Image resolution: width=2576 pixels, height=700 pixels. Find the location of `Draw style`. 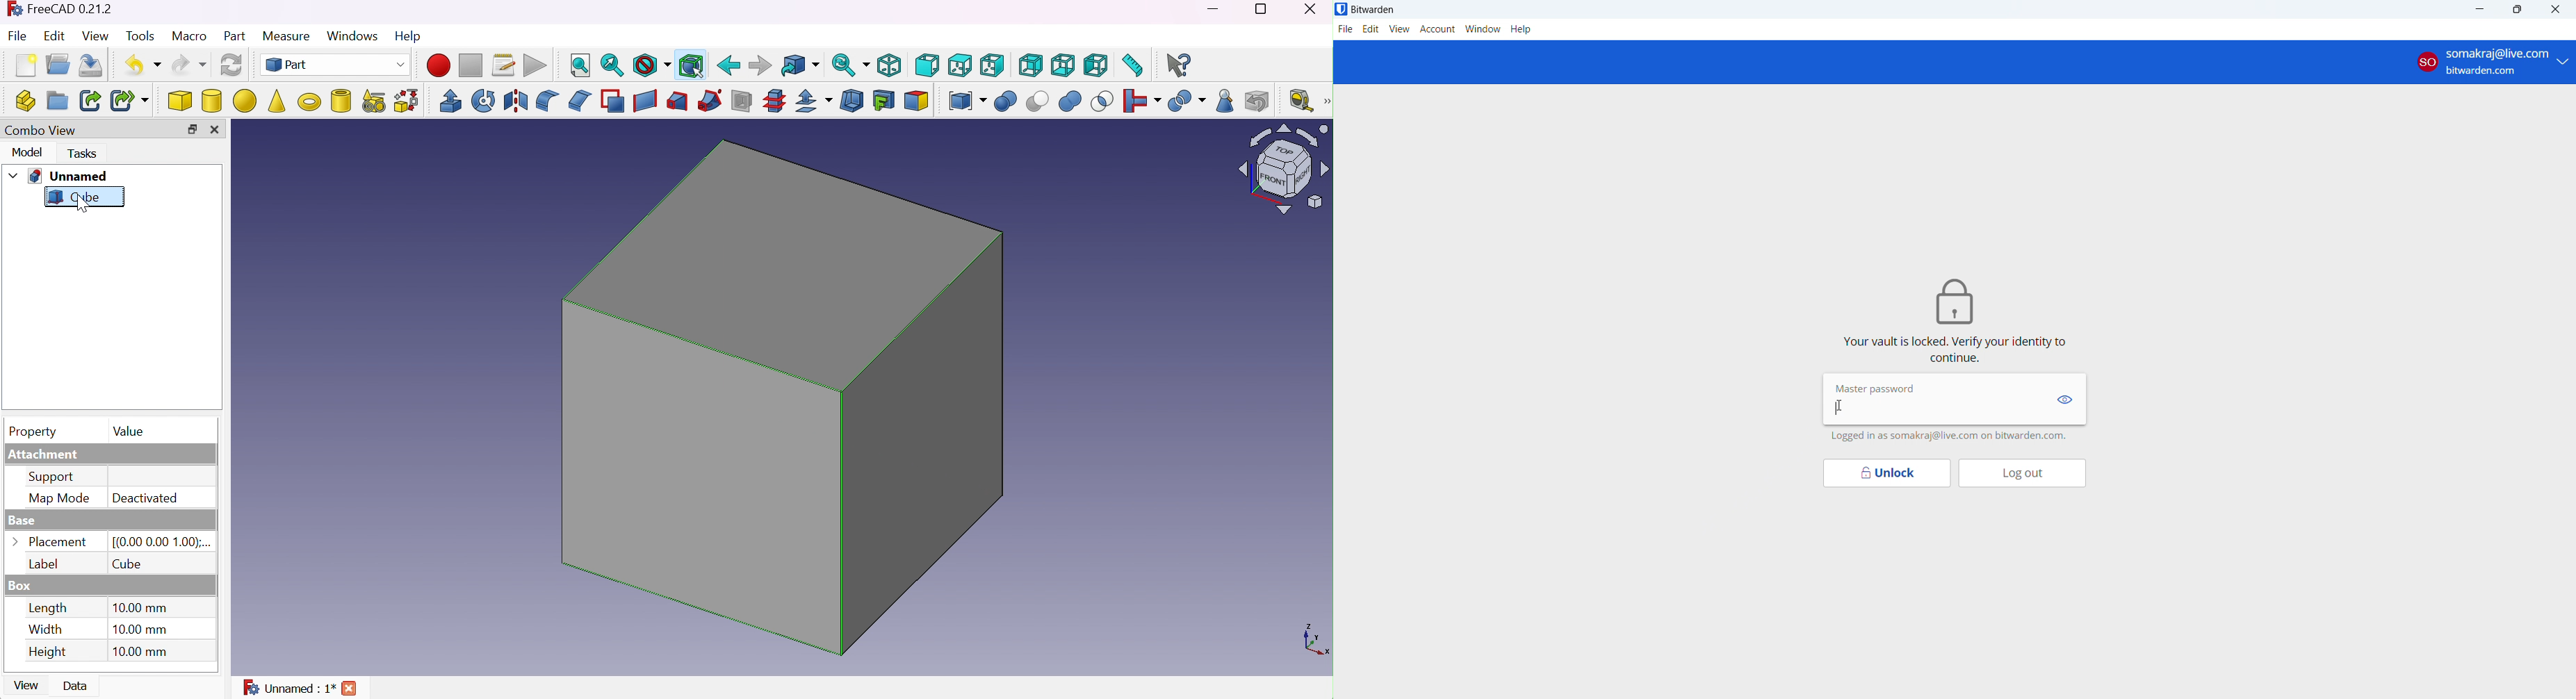

Draw style is located at coordinates (653, 65).